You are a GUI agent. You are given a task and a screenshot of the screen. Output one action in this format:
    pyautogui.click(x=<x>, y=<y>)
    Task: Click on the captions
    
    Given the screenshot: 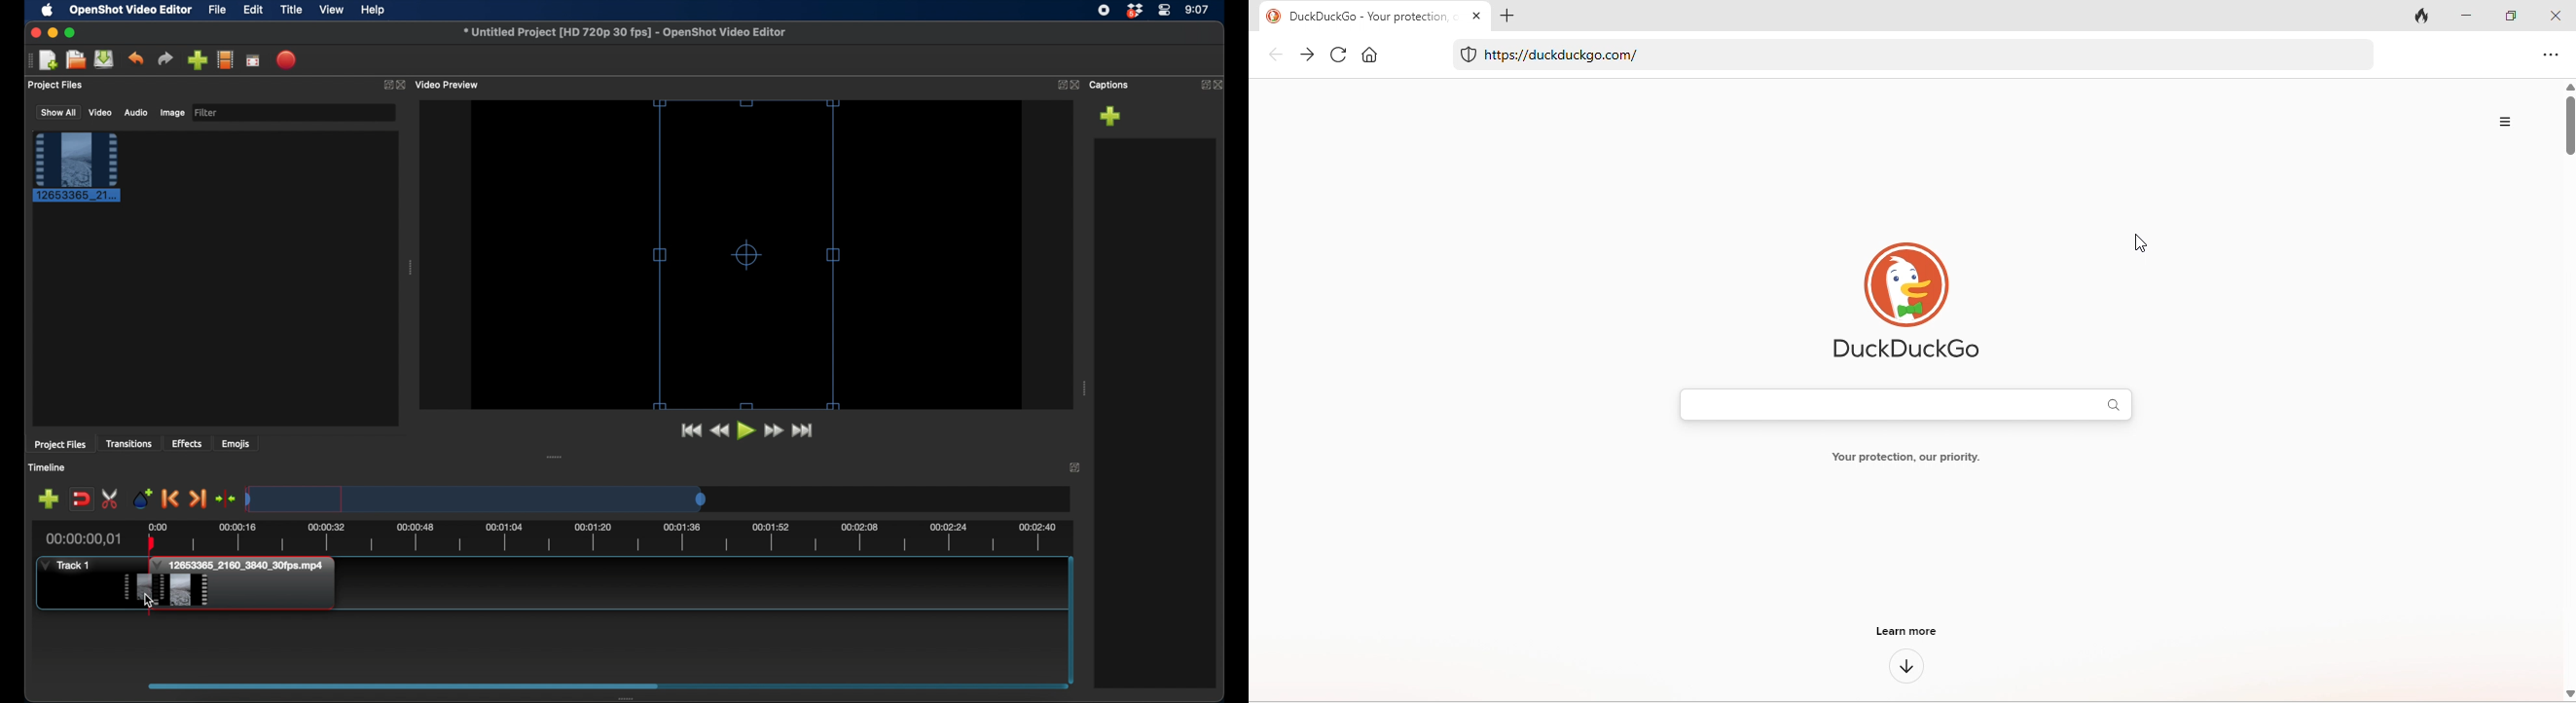 What is the action you would take?
    pyautogui.click(x=1111, y=85)
    